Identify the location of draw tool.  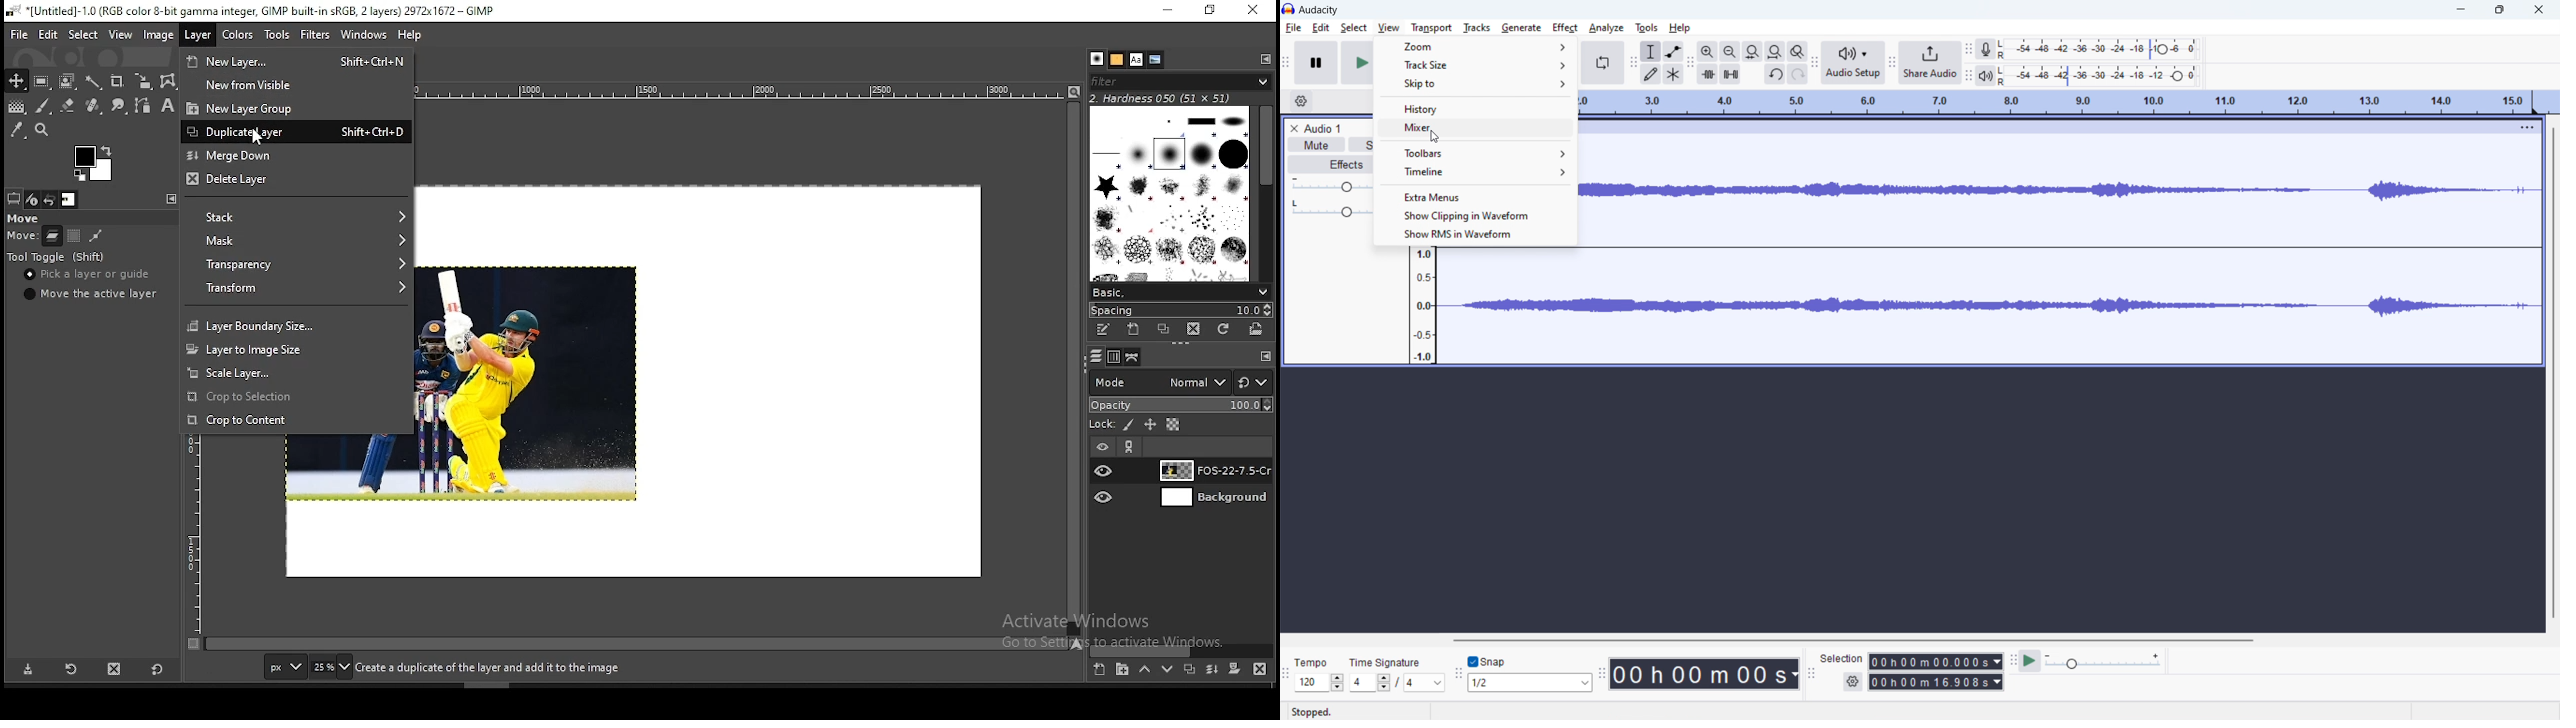
(1649, 73).